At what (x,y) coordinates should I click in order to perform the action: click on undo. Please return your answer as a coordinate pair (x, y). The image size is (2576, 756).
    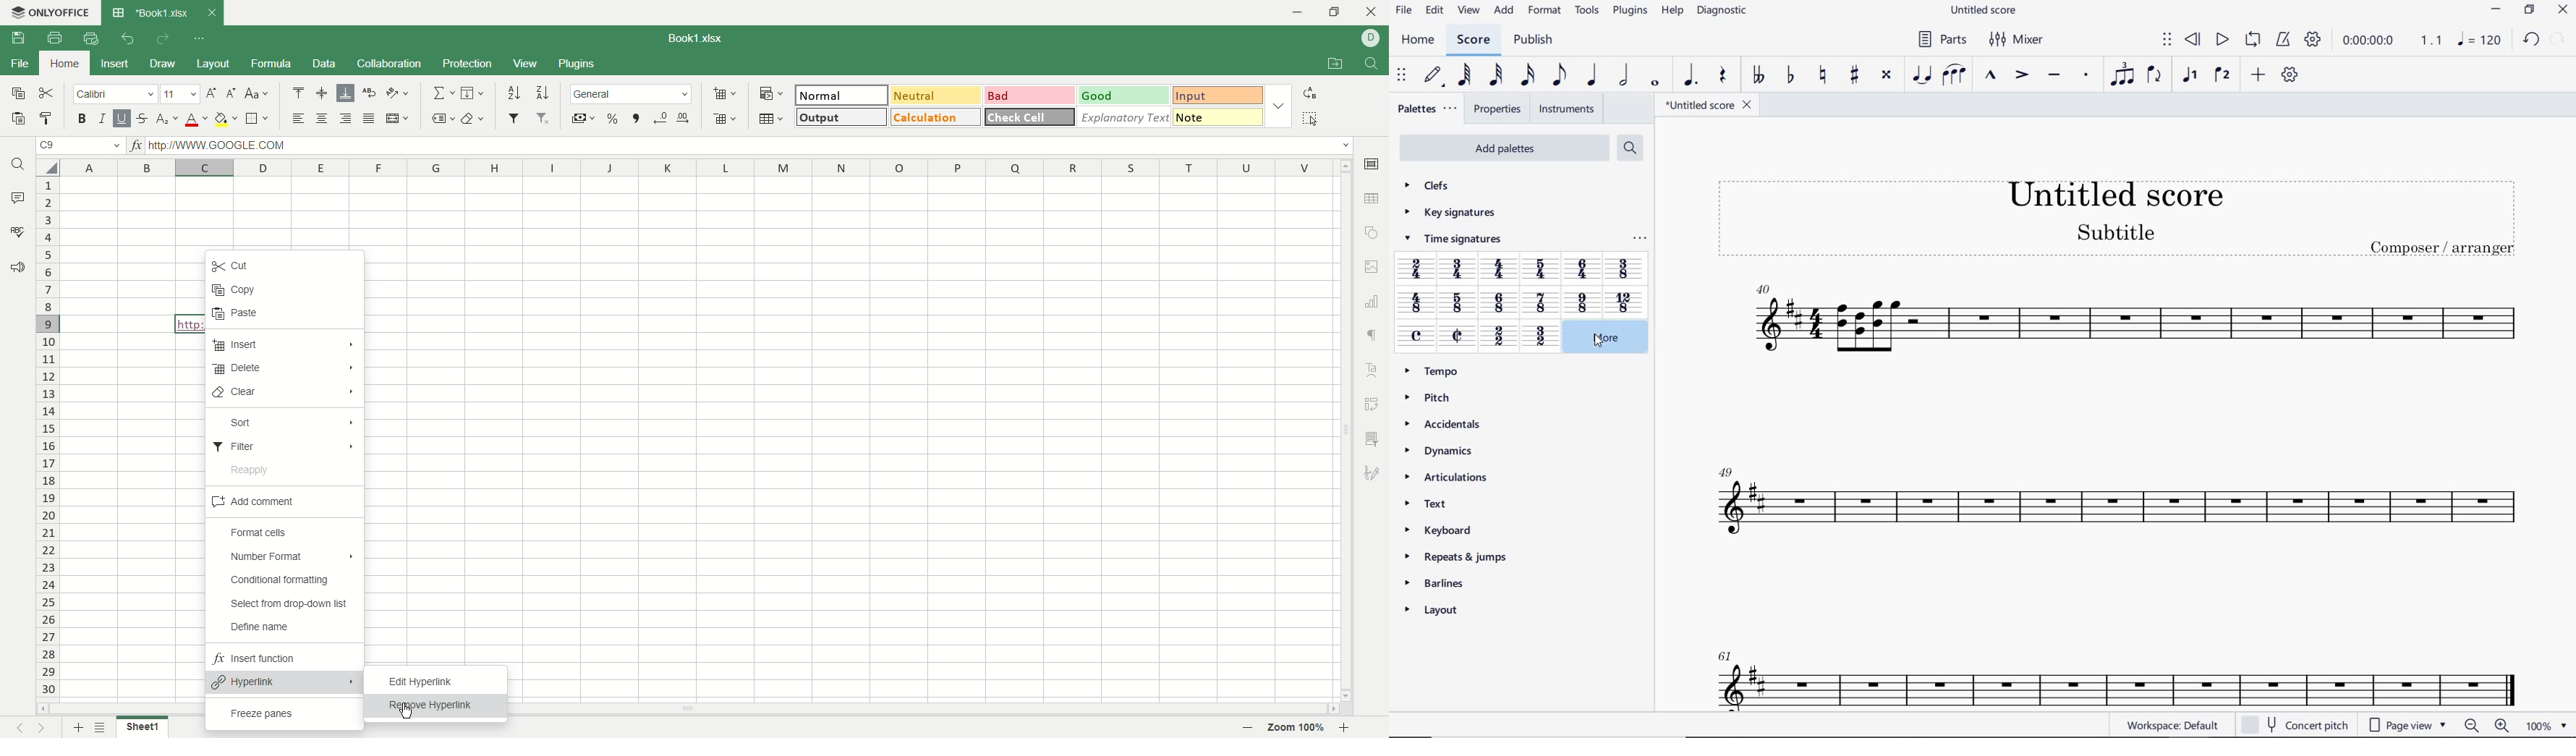
    Looking at the image, I should click on (129, 38).